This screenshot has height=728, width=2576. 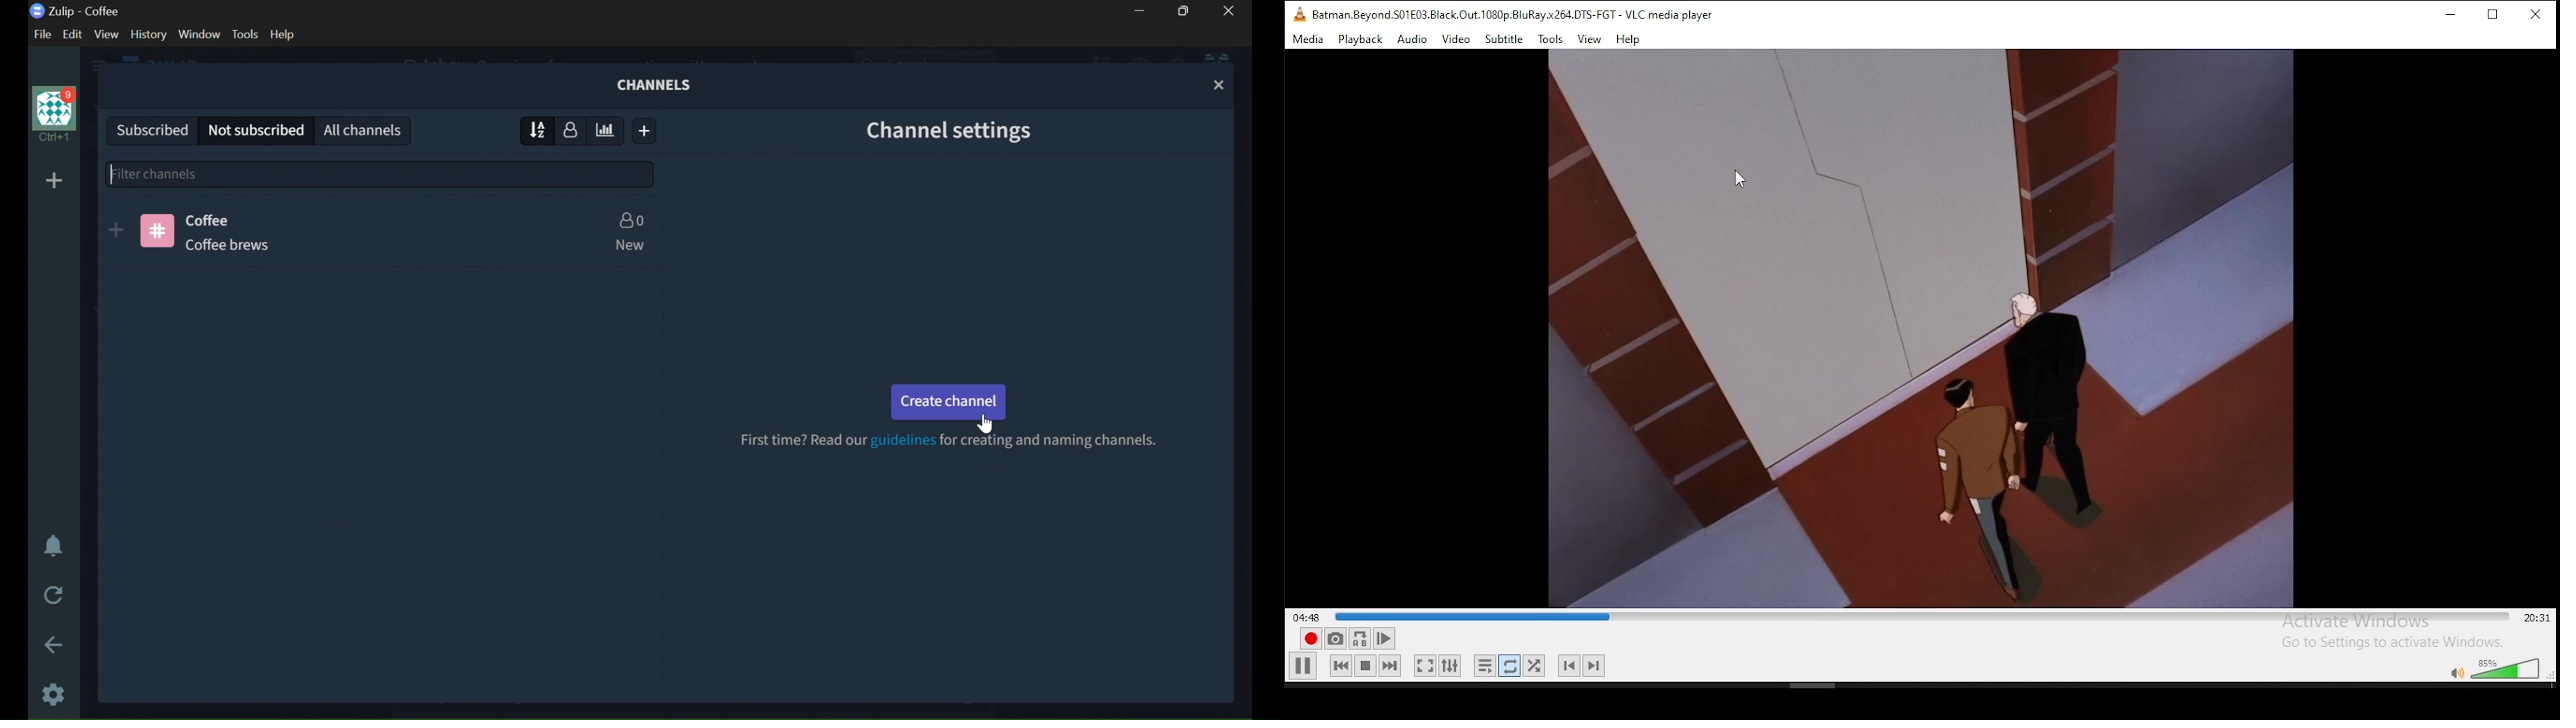 What do you see at coordinates (1387, 639) in the screenshot?
I see `Play ` at bounding box center [1387, 639].